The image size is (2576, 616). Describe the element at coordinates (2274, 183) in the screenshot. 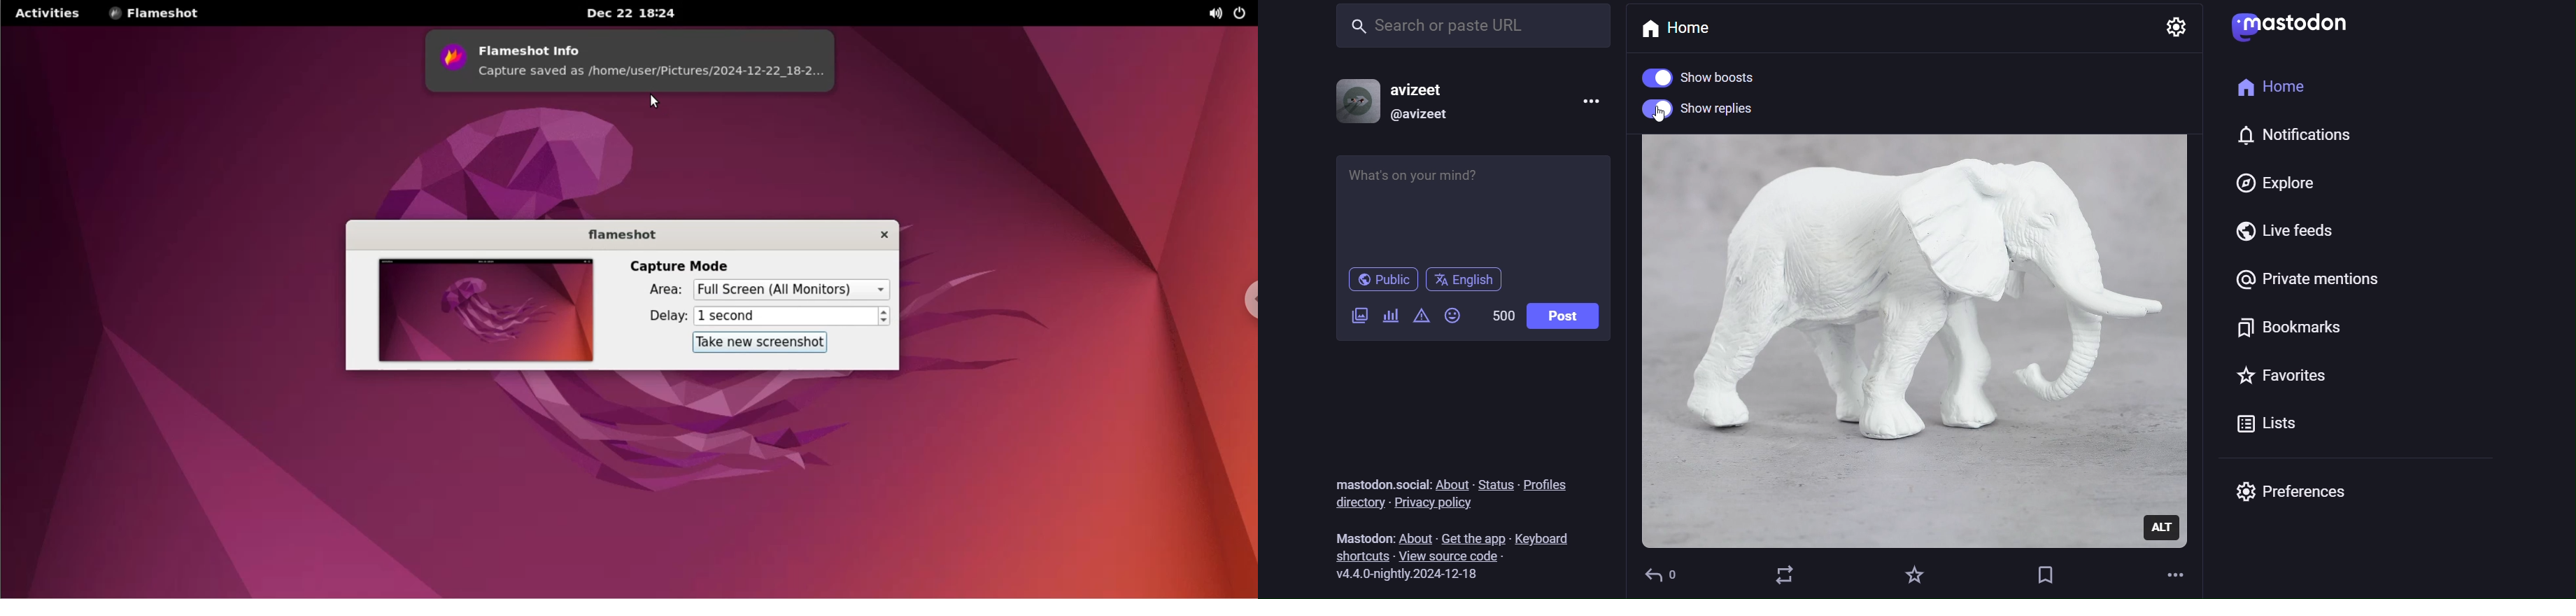

I see `explore` at that location.